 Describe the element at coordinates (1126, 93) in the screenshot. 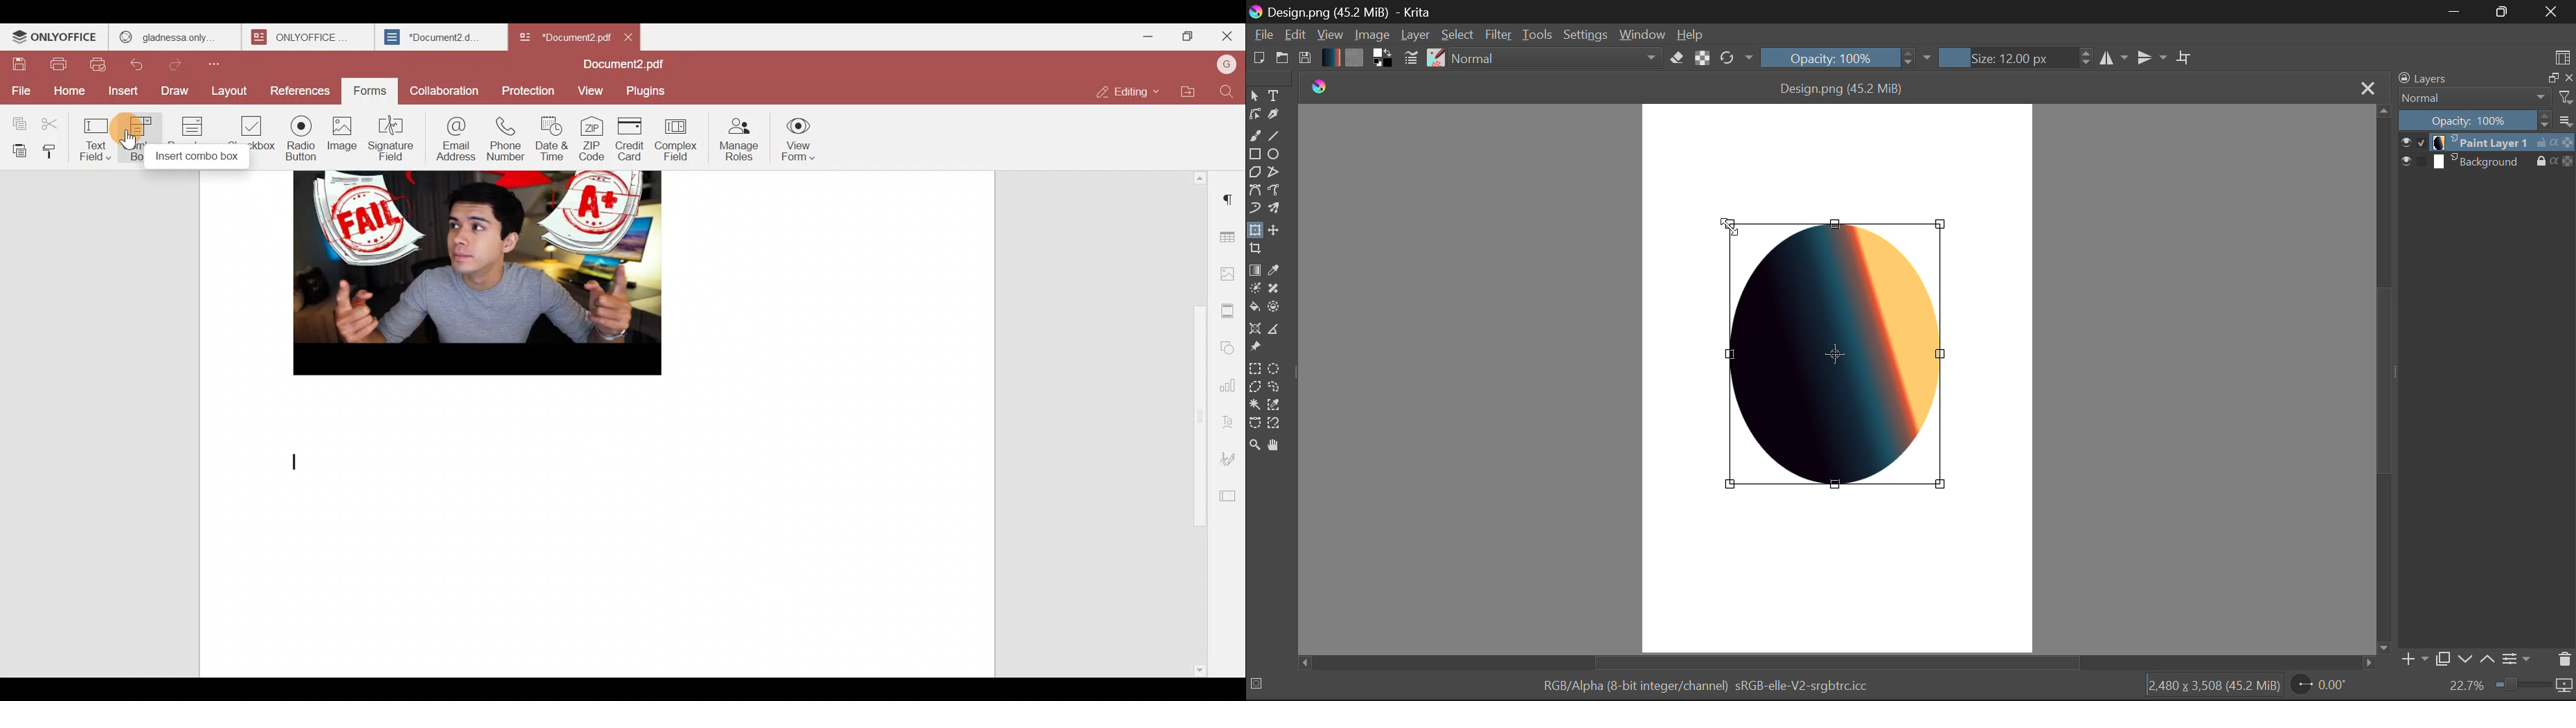

I see `Editing mode` at that location.